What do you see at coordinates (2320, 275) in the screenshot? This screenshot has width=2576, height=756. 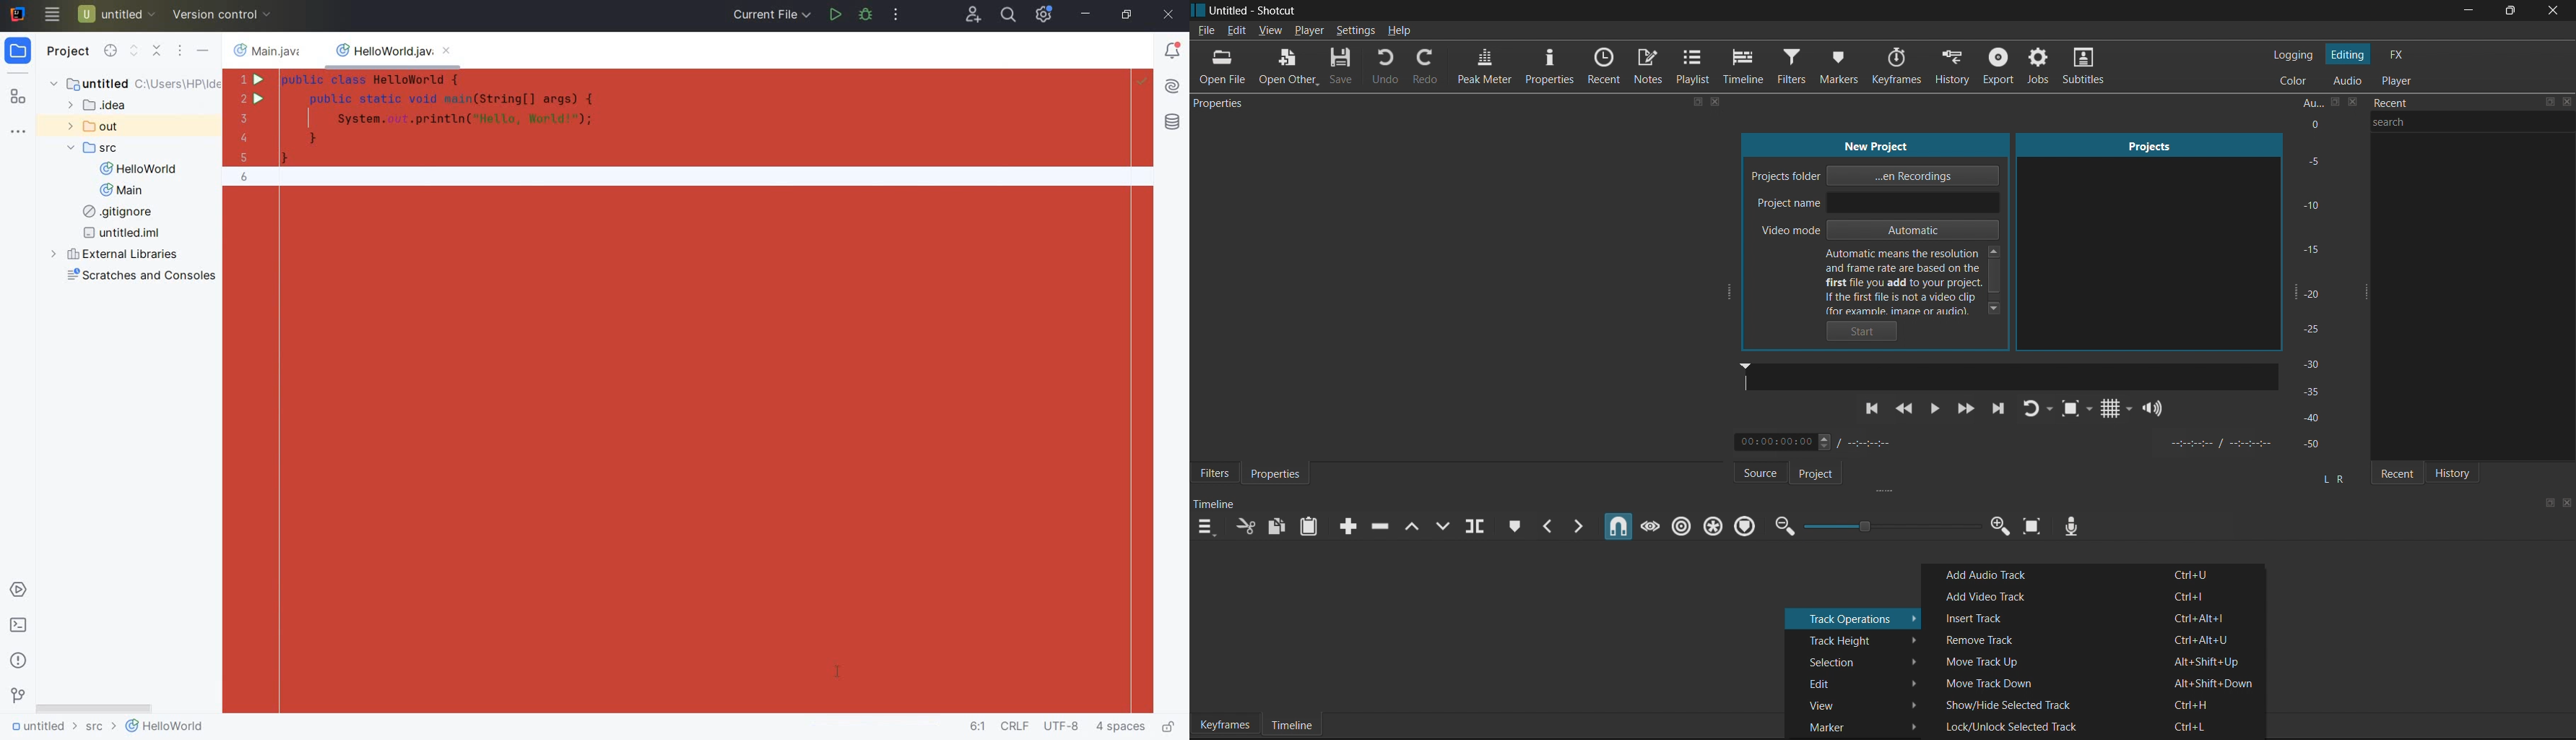 I see `Audio Peak Meter` at bounding box center [2320, 275].